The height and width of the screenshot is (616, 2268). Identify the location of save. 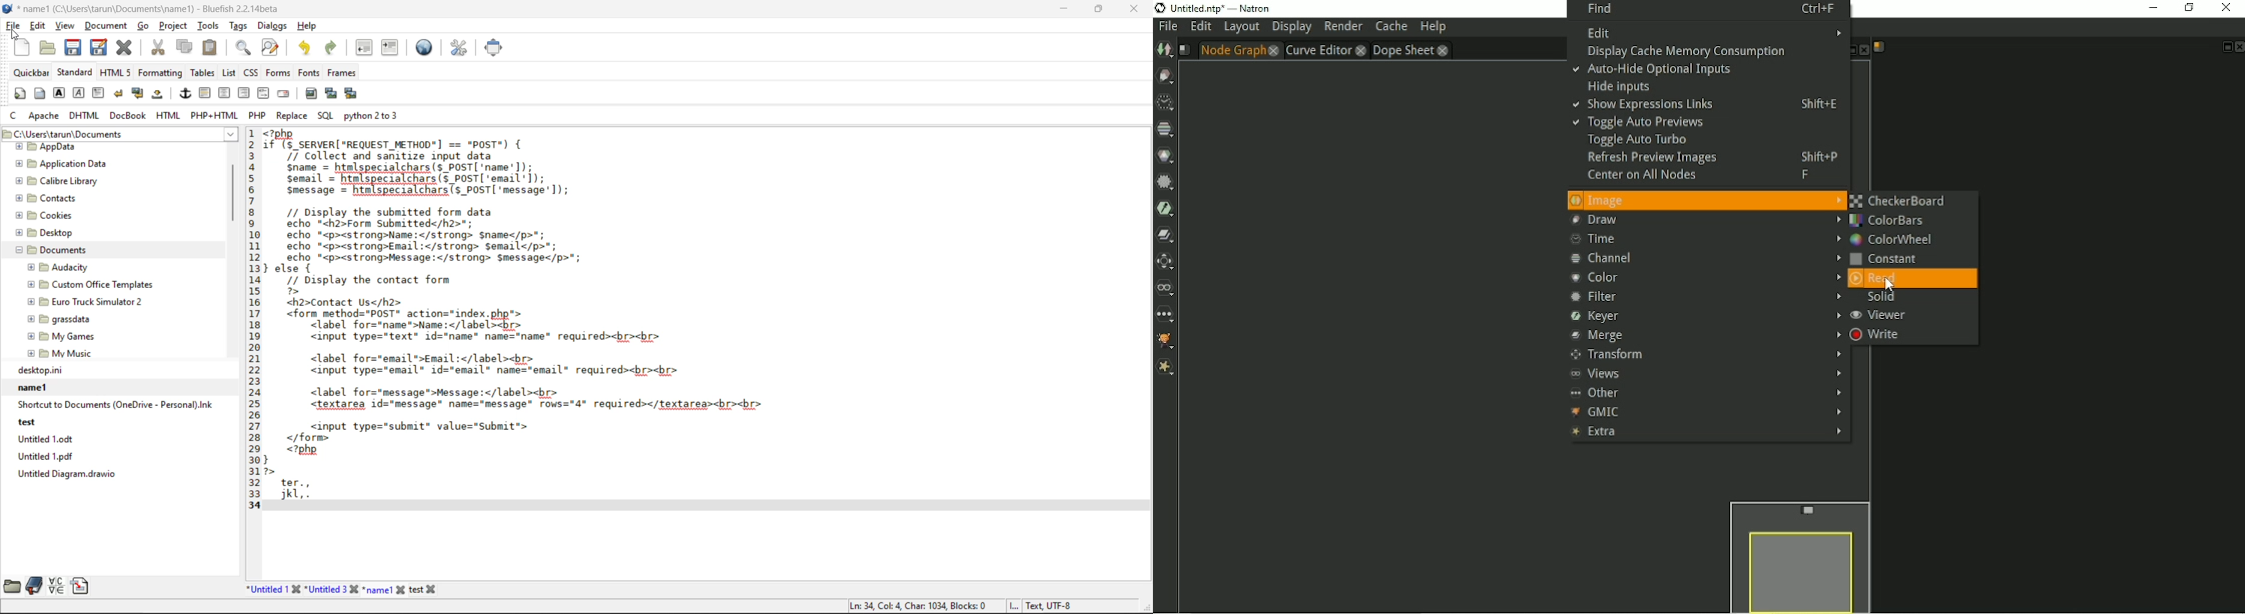
(74, 48).